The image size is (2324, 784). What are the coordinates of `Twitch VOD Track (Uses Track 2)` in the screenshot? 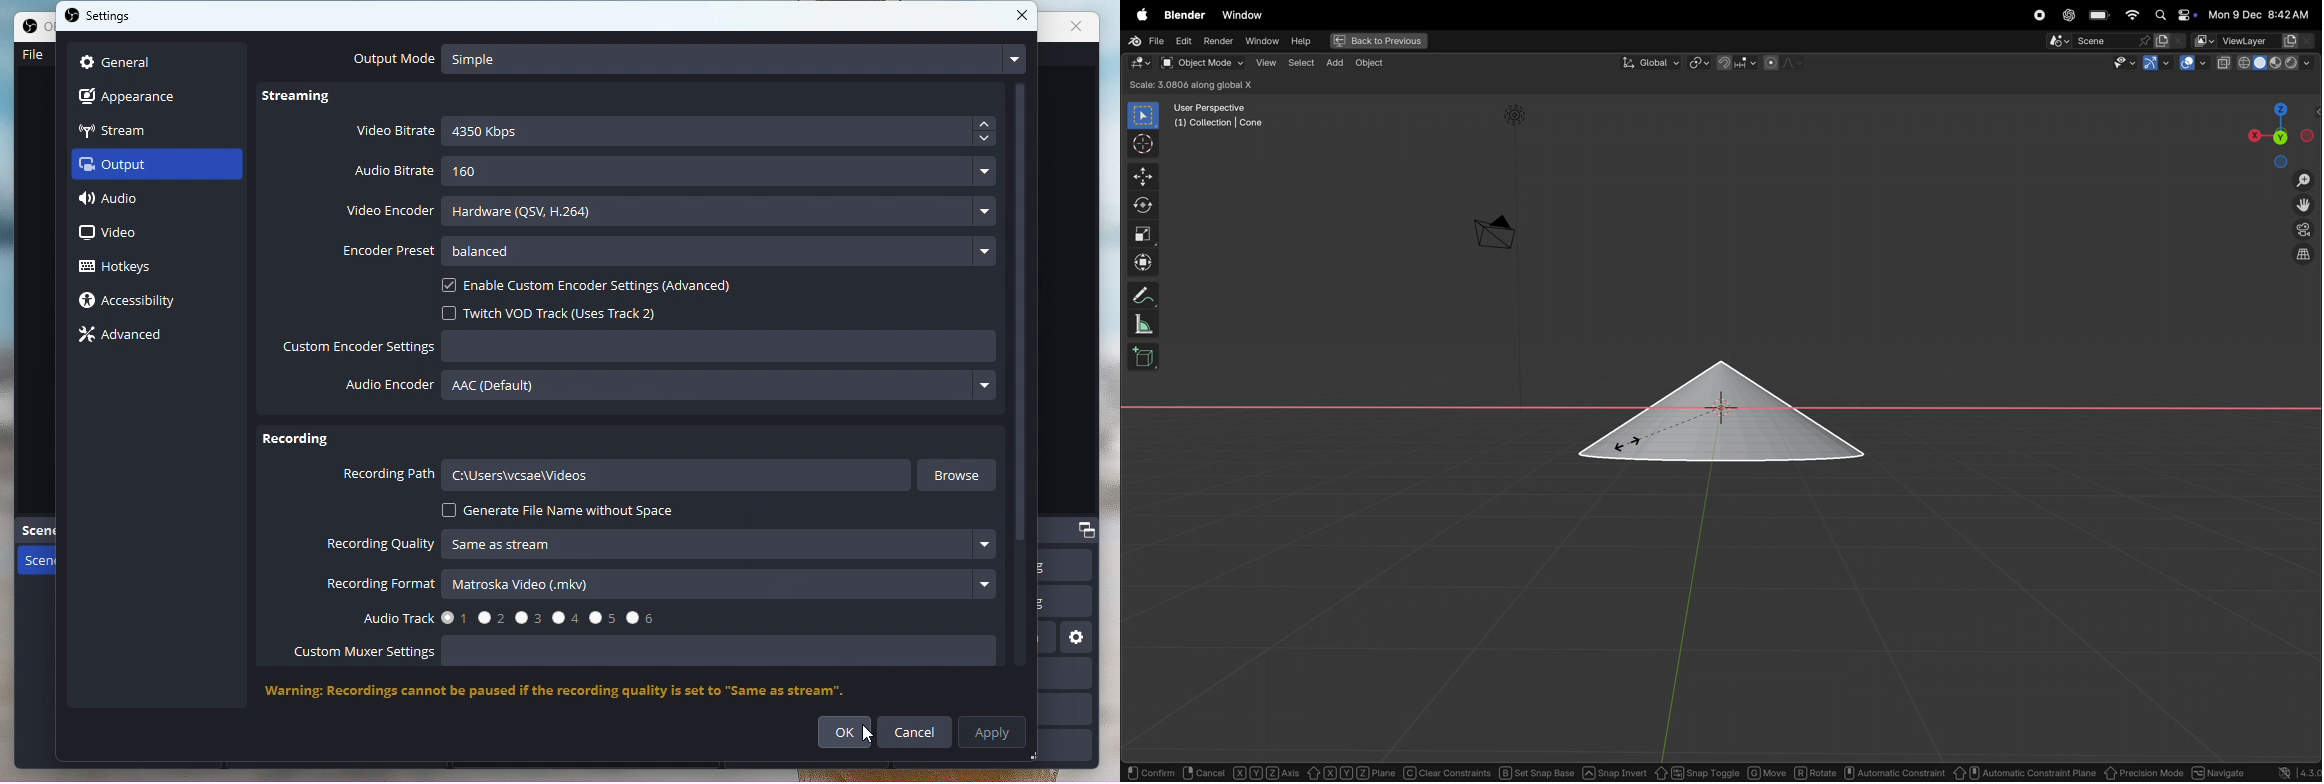 It's located at (561, 312).